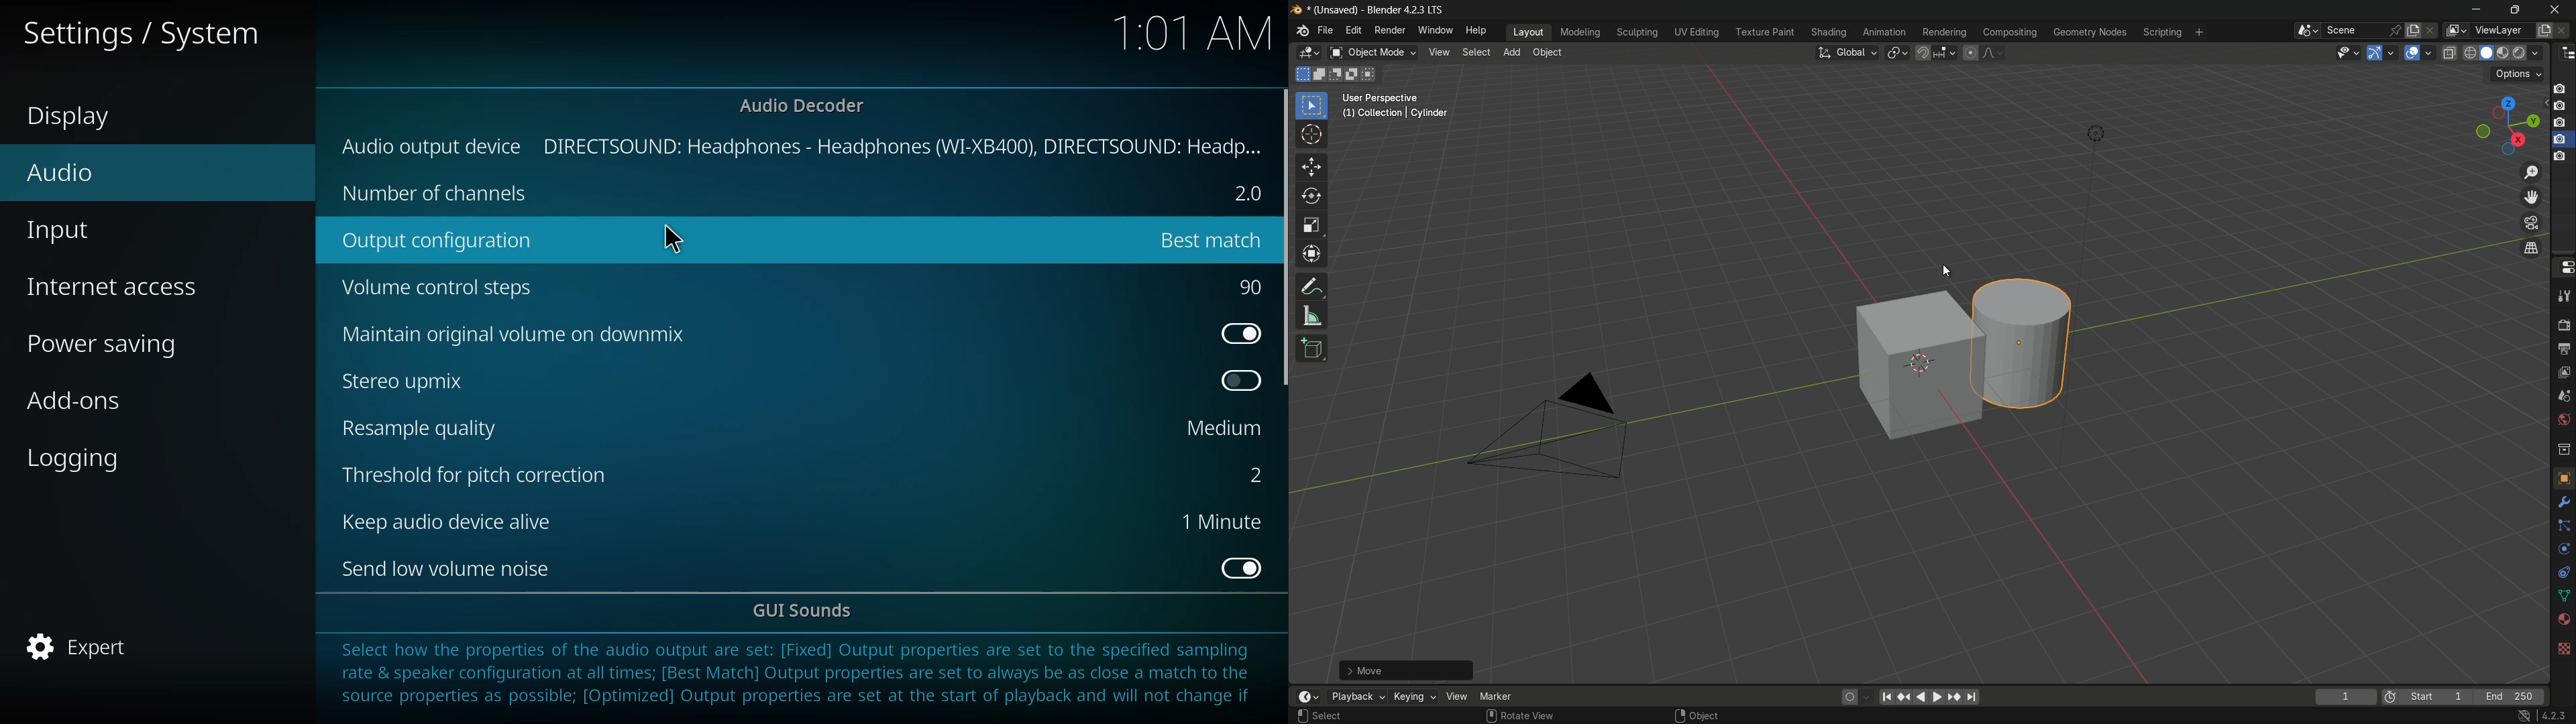 The height and width of the screenshot is (728, 2576). Describe the element at coordinates (2561, 620) in the screenshot. I see `sphere` at that location.